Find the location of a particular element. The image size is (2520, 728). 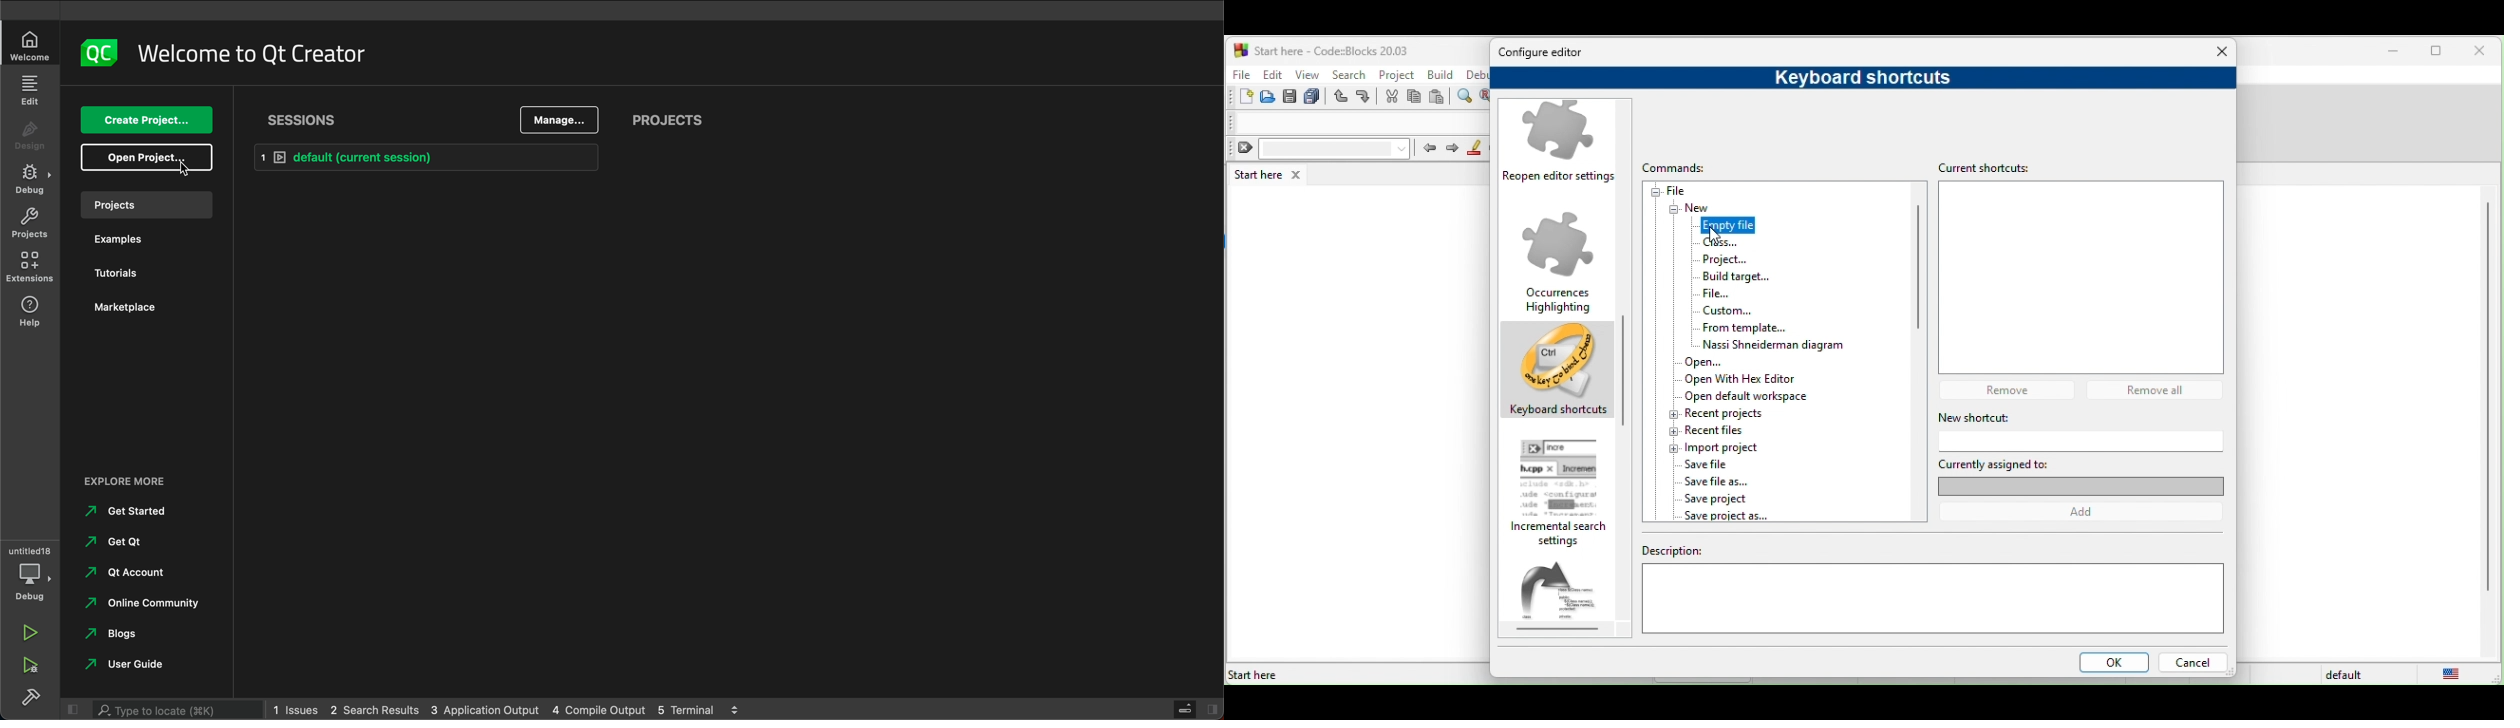

nassi shneiderman diagram is located at coordinates (1768, 344).